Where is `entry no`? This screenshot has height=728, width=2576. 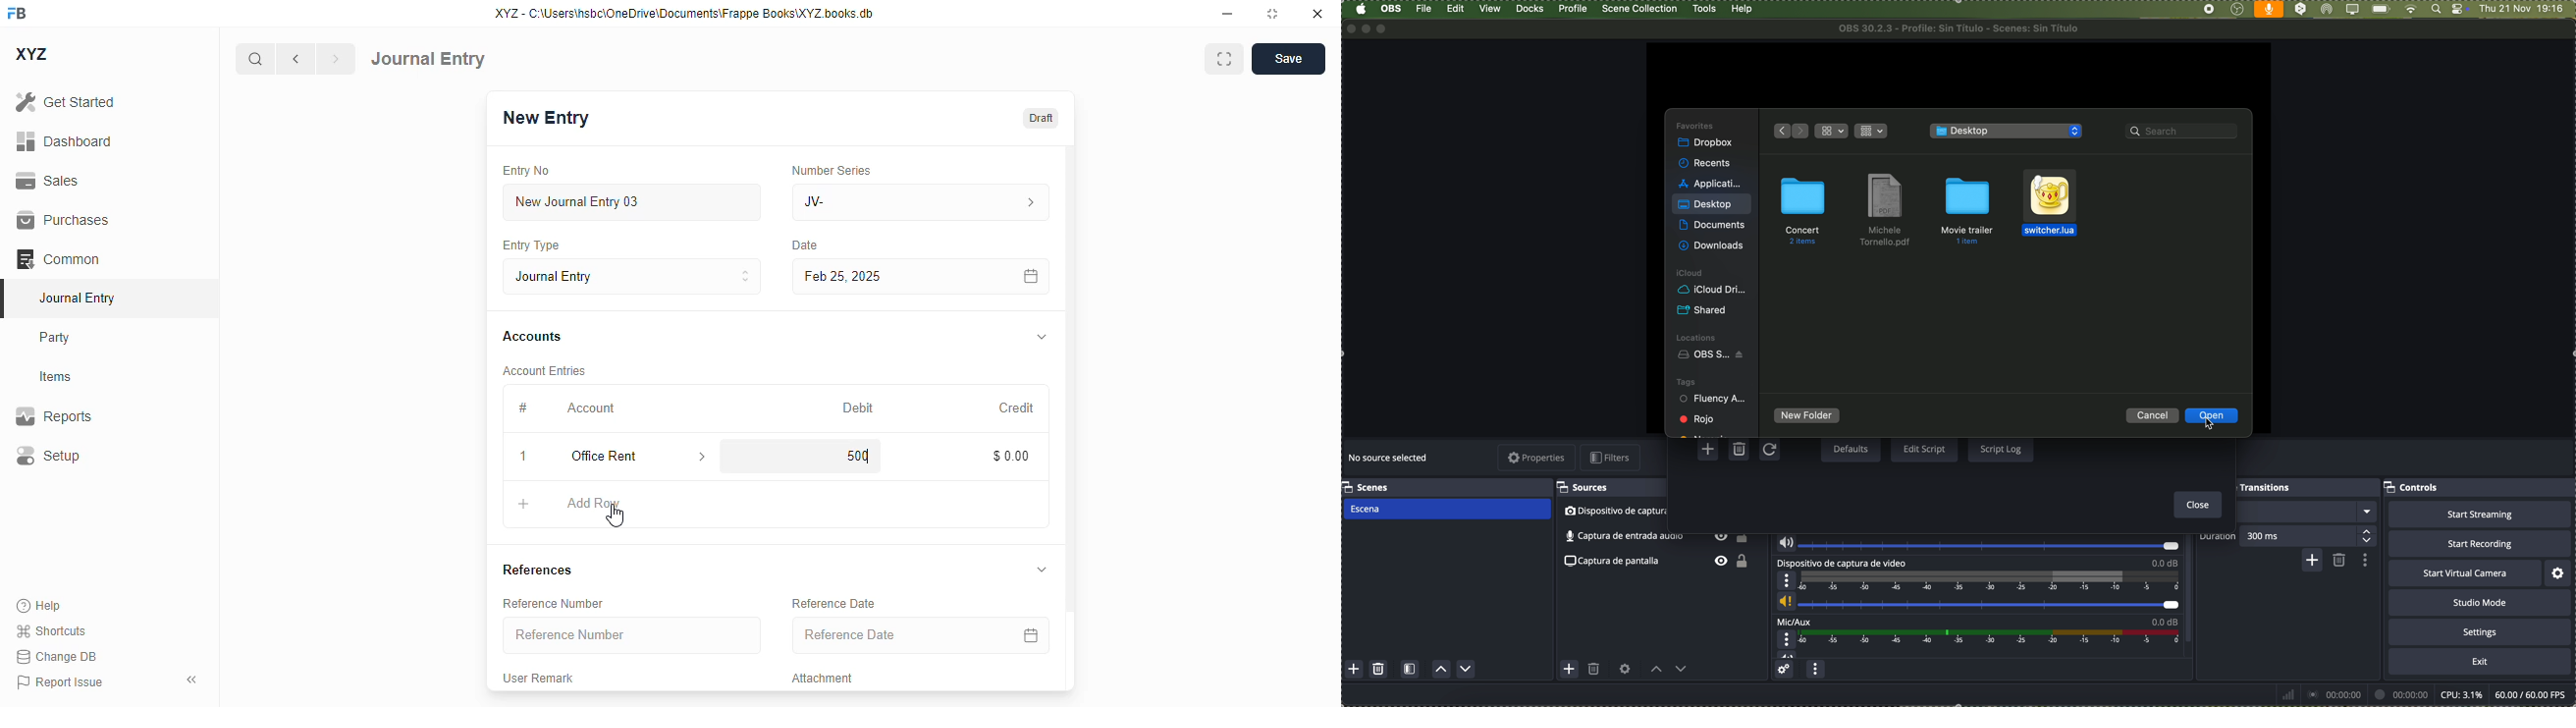
entry no is located at coordinates (526, 171).